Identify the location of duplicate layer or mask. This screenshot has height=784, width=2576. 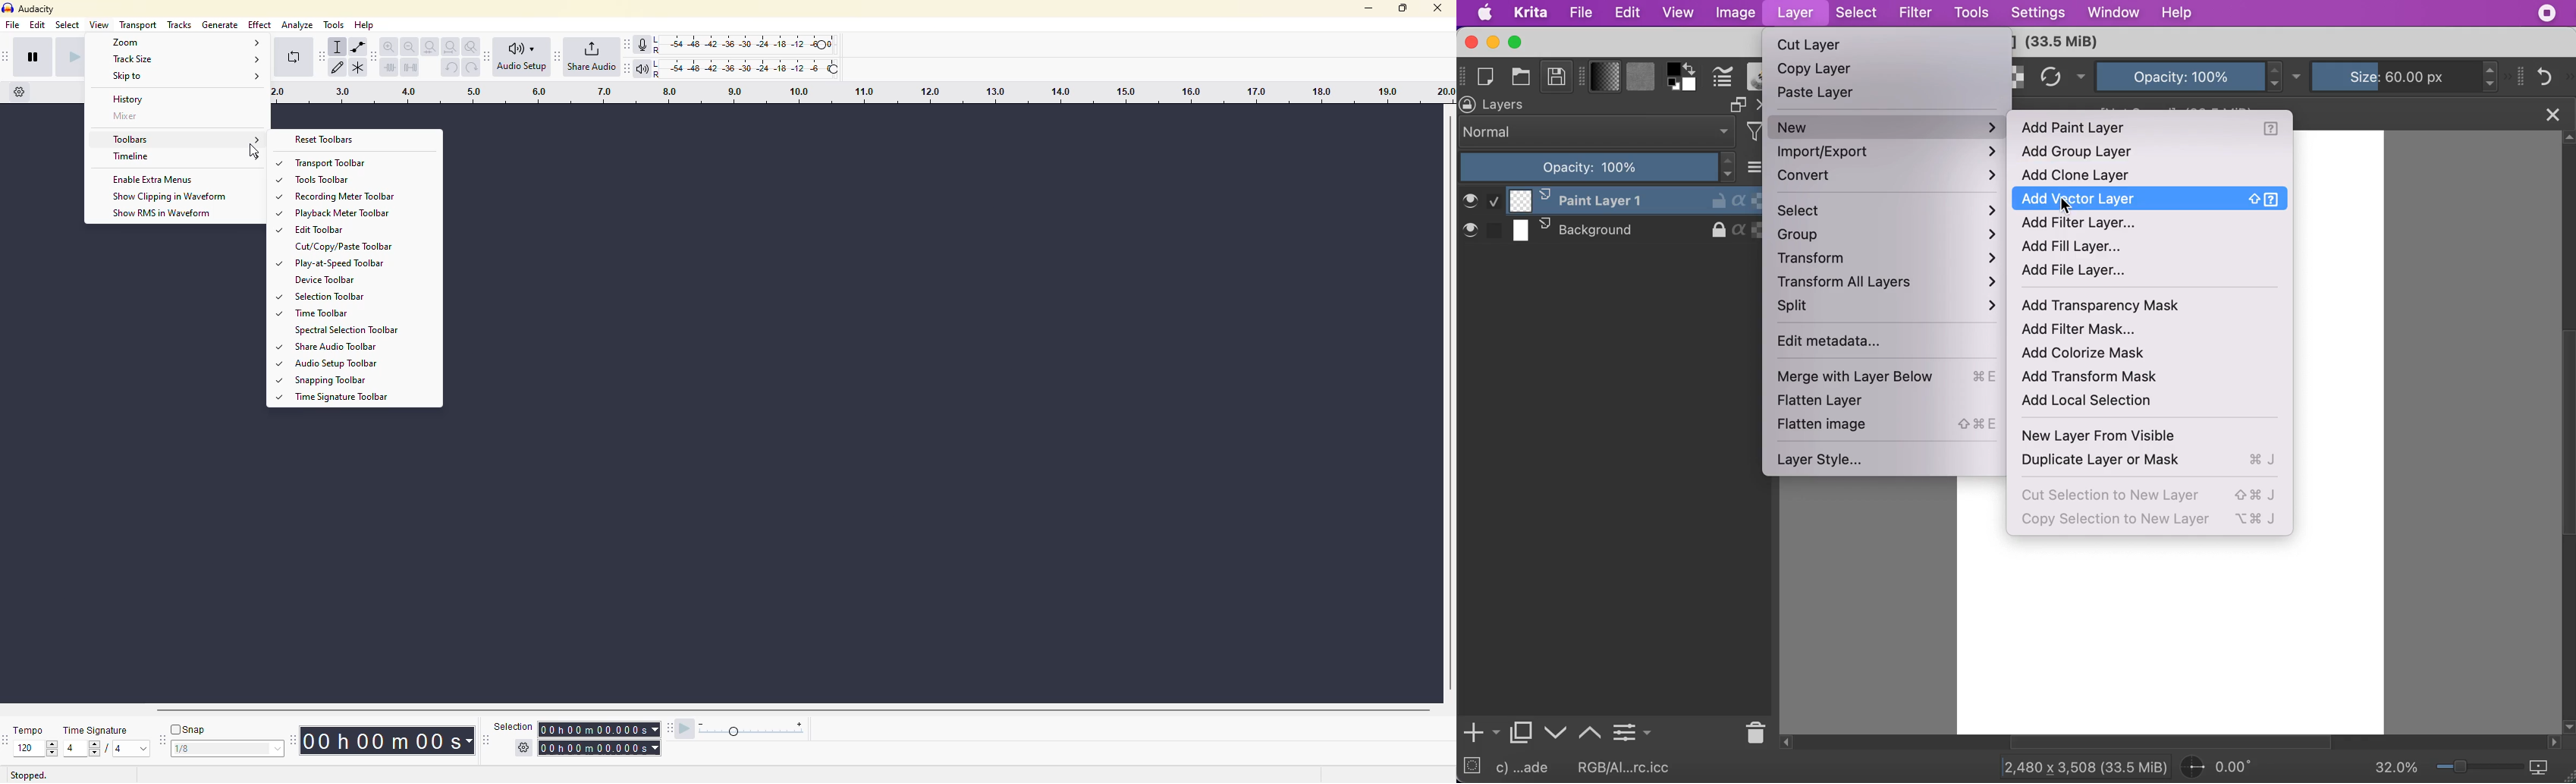
(1522, 735).